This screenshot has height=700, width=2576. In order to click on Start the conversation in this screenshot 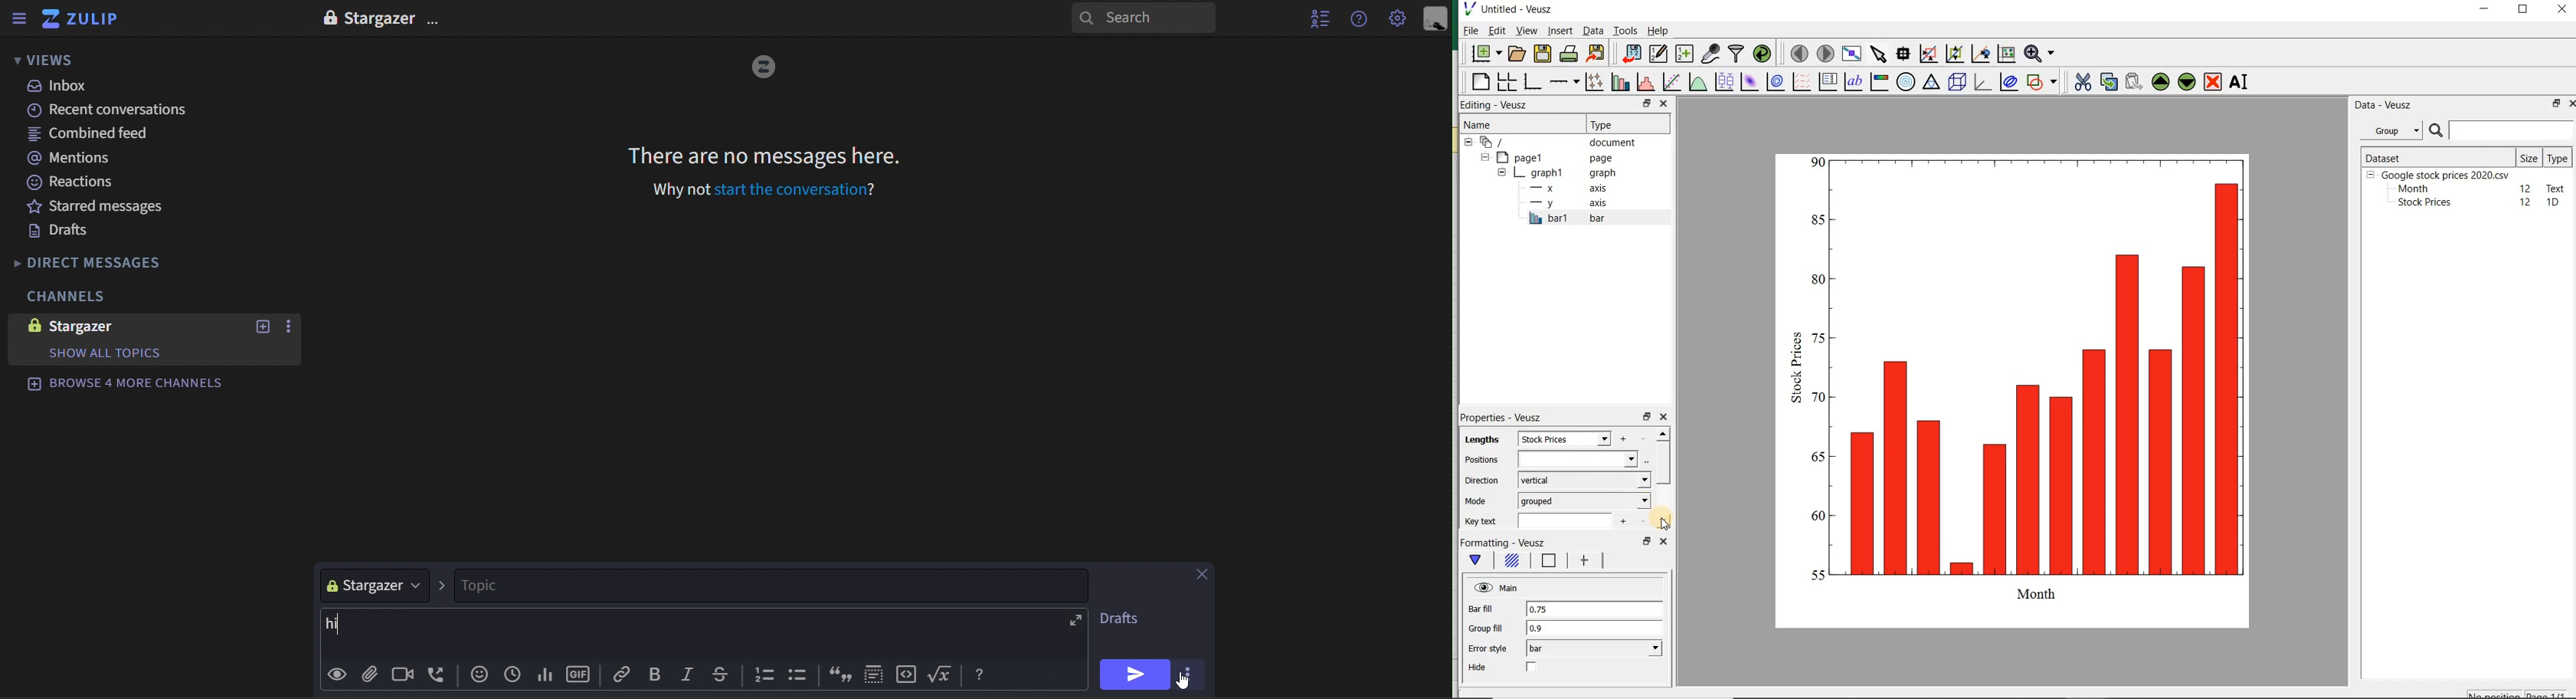, I will do `click(797, 189)`.